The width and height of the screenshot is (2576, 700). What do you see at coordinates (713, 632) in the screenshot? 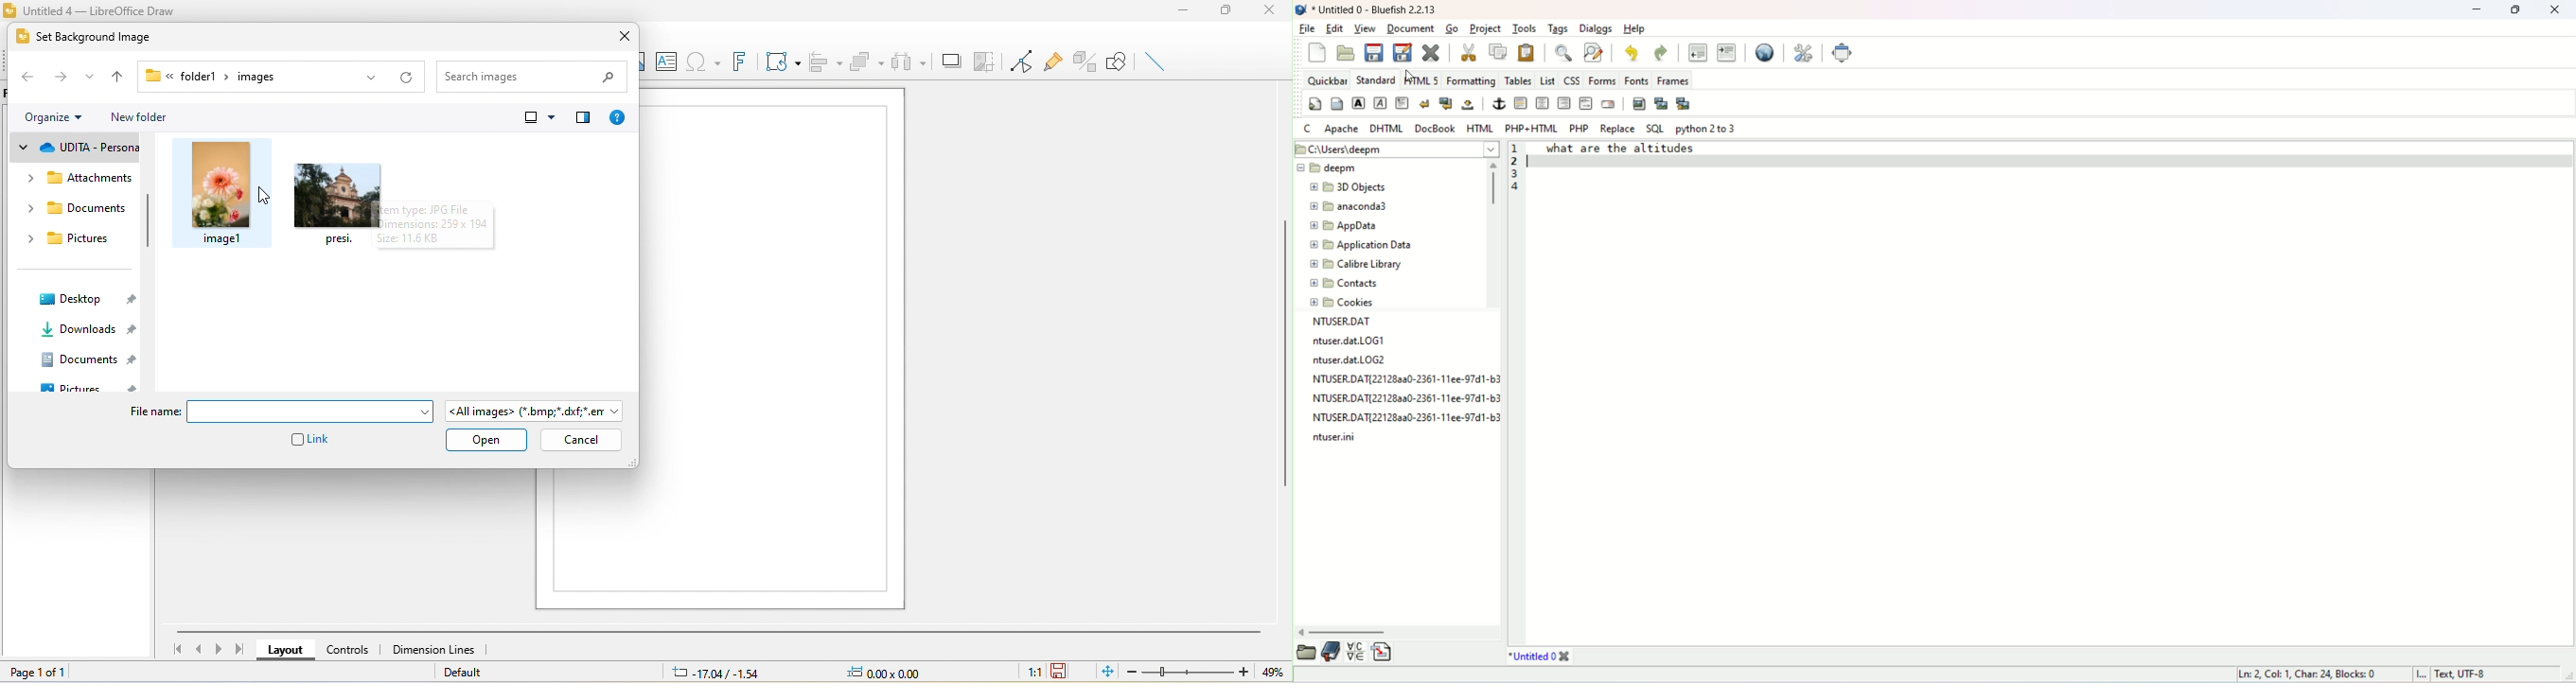
I see `horizontal scroll bar` at bounding box center [713, 632].